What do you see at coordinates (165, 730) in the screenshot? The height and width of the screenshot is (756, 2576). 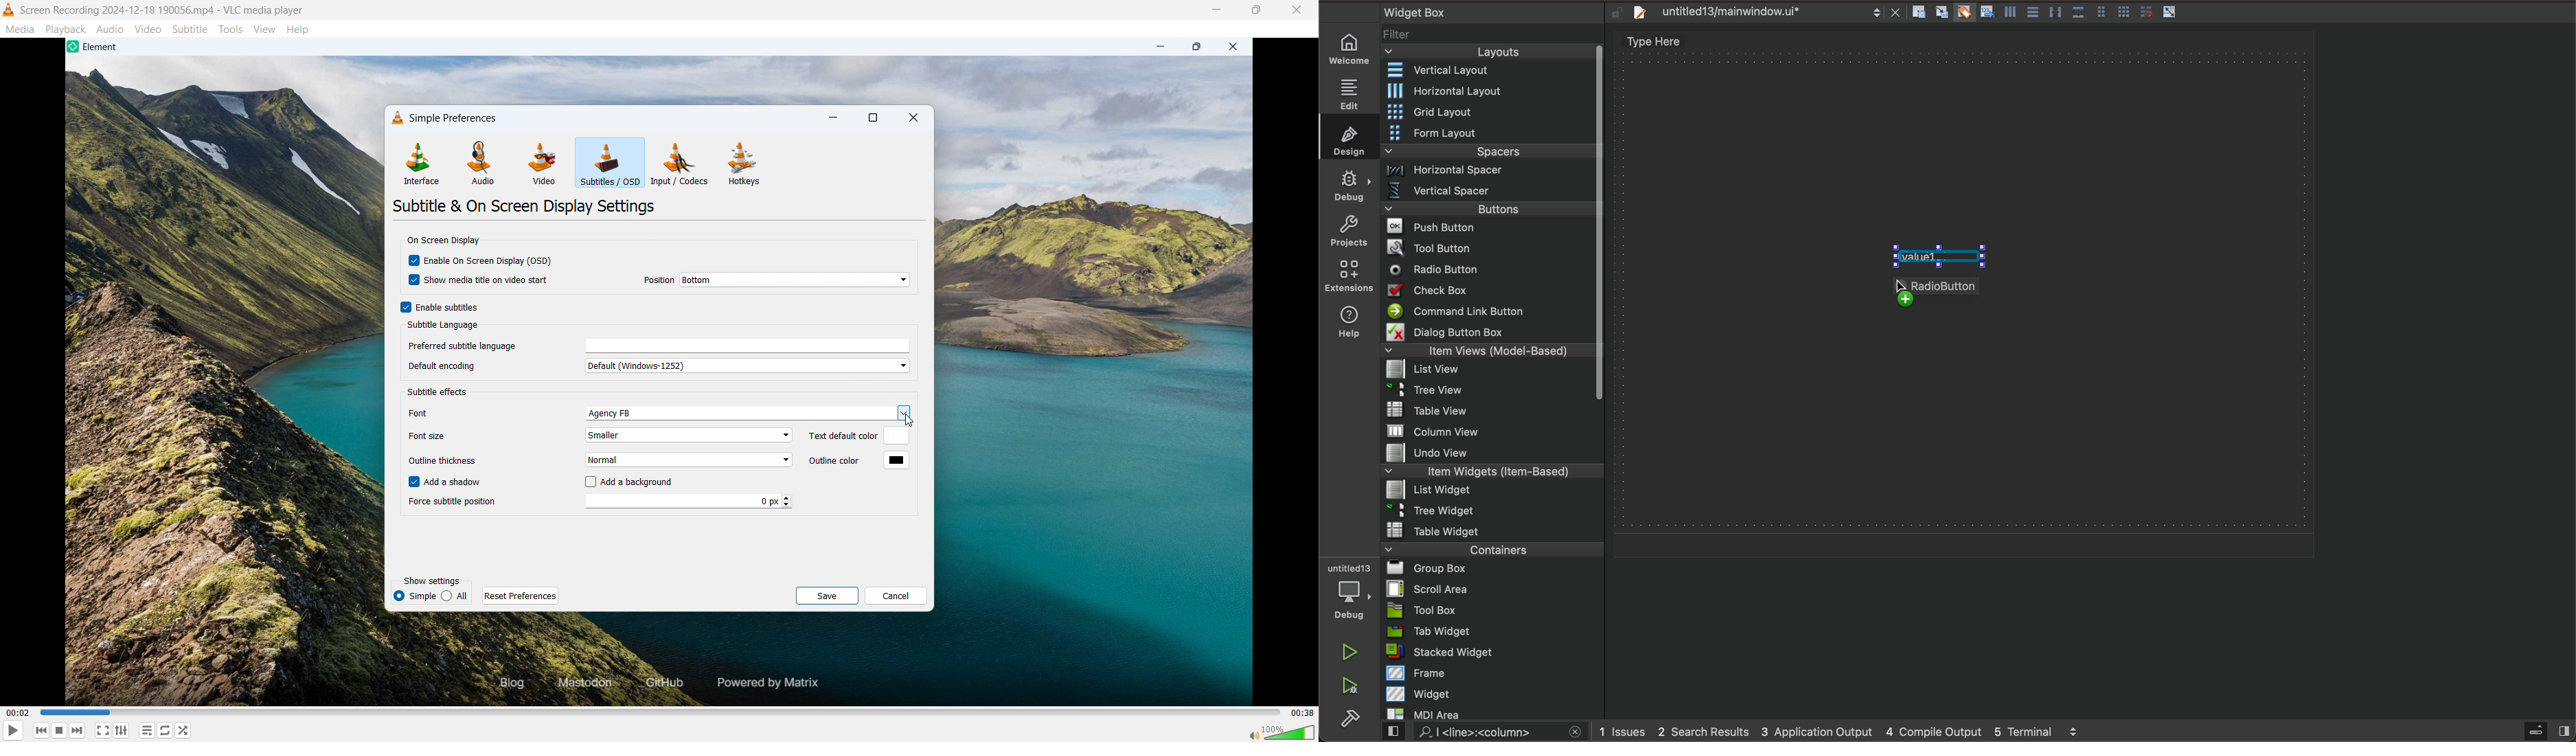 I see `toggle between loop all, loop one & no loop` at bounding box center [165, 730].